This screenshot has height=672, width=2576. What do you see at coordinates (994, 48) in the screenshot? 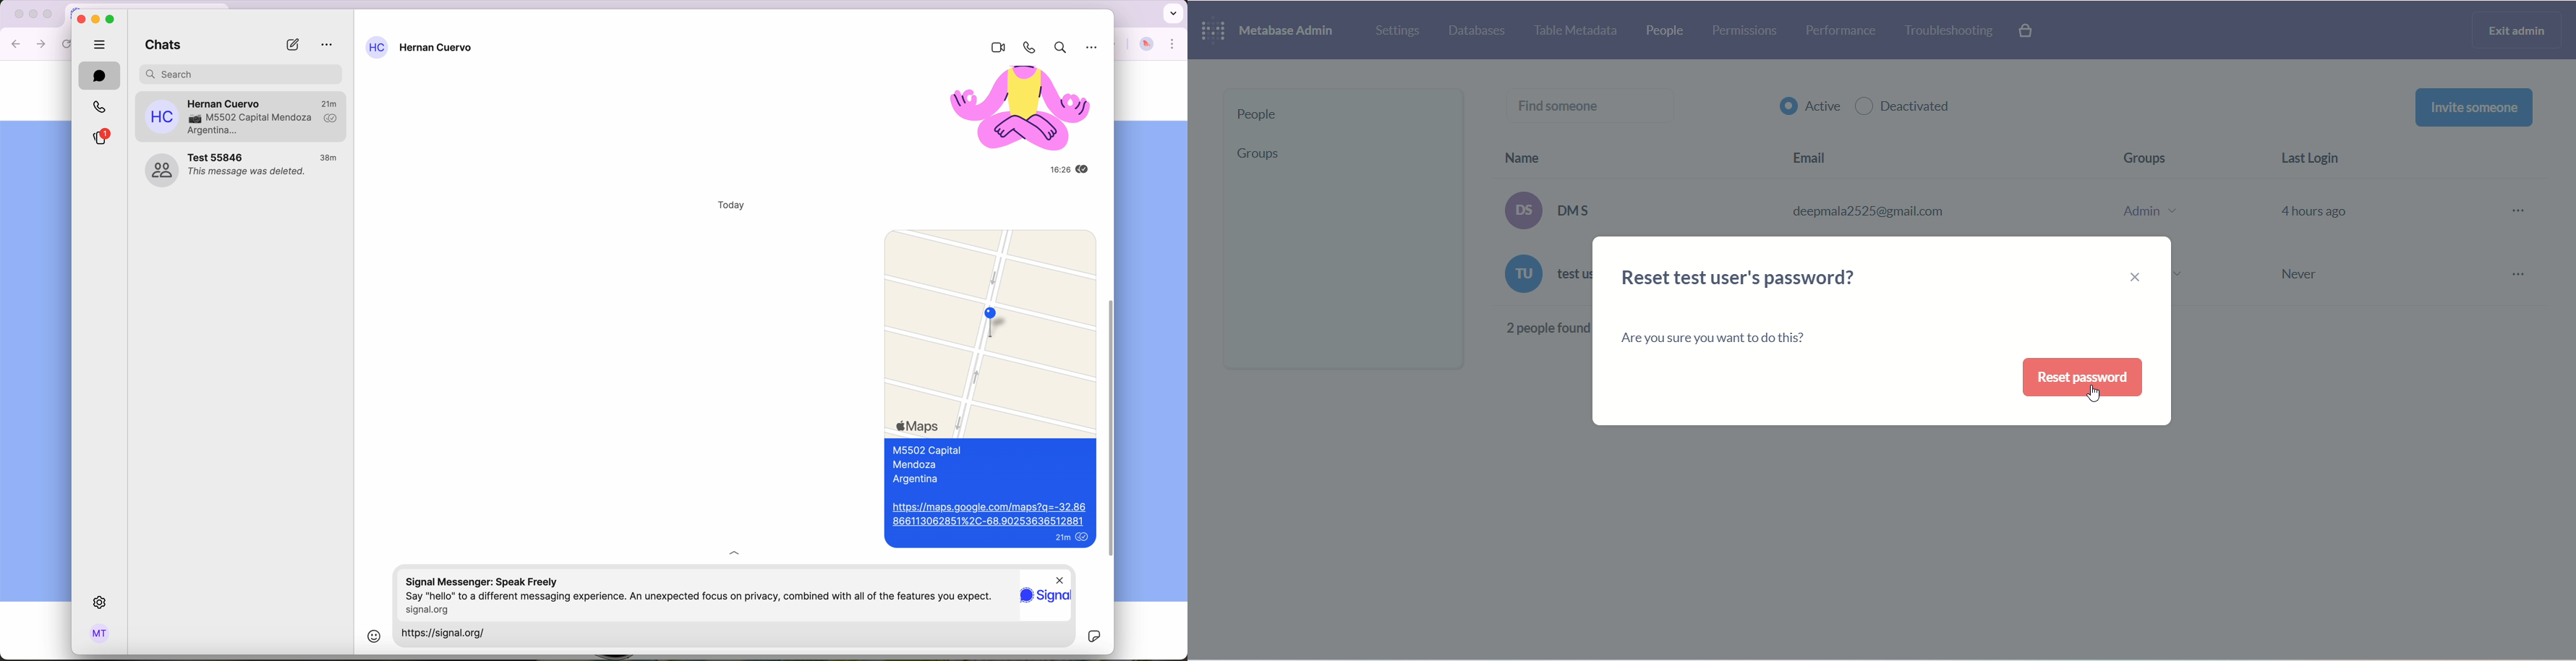
I see `video call` at bounding box center [994, 48].